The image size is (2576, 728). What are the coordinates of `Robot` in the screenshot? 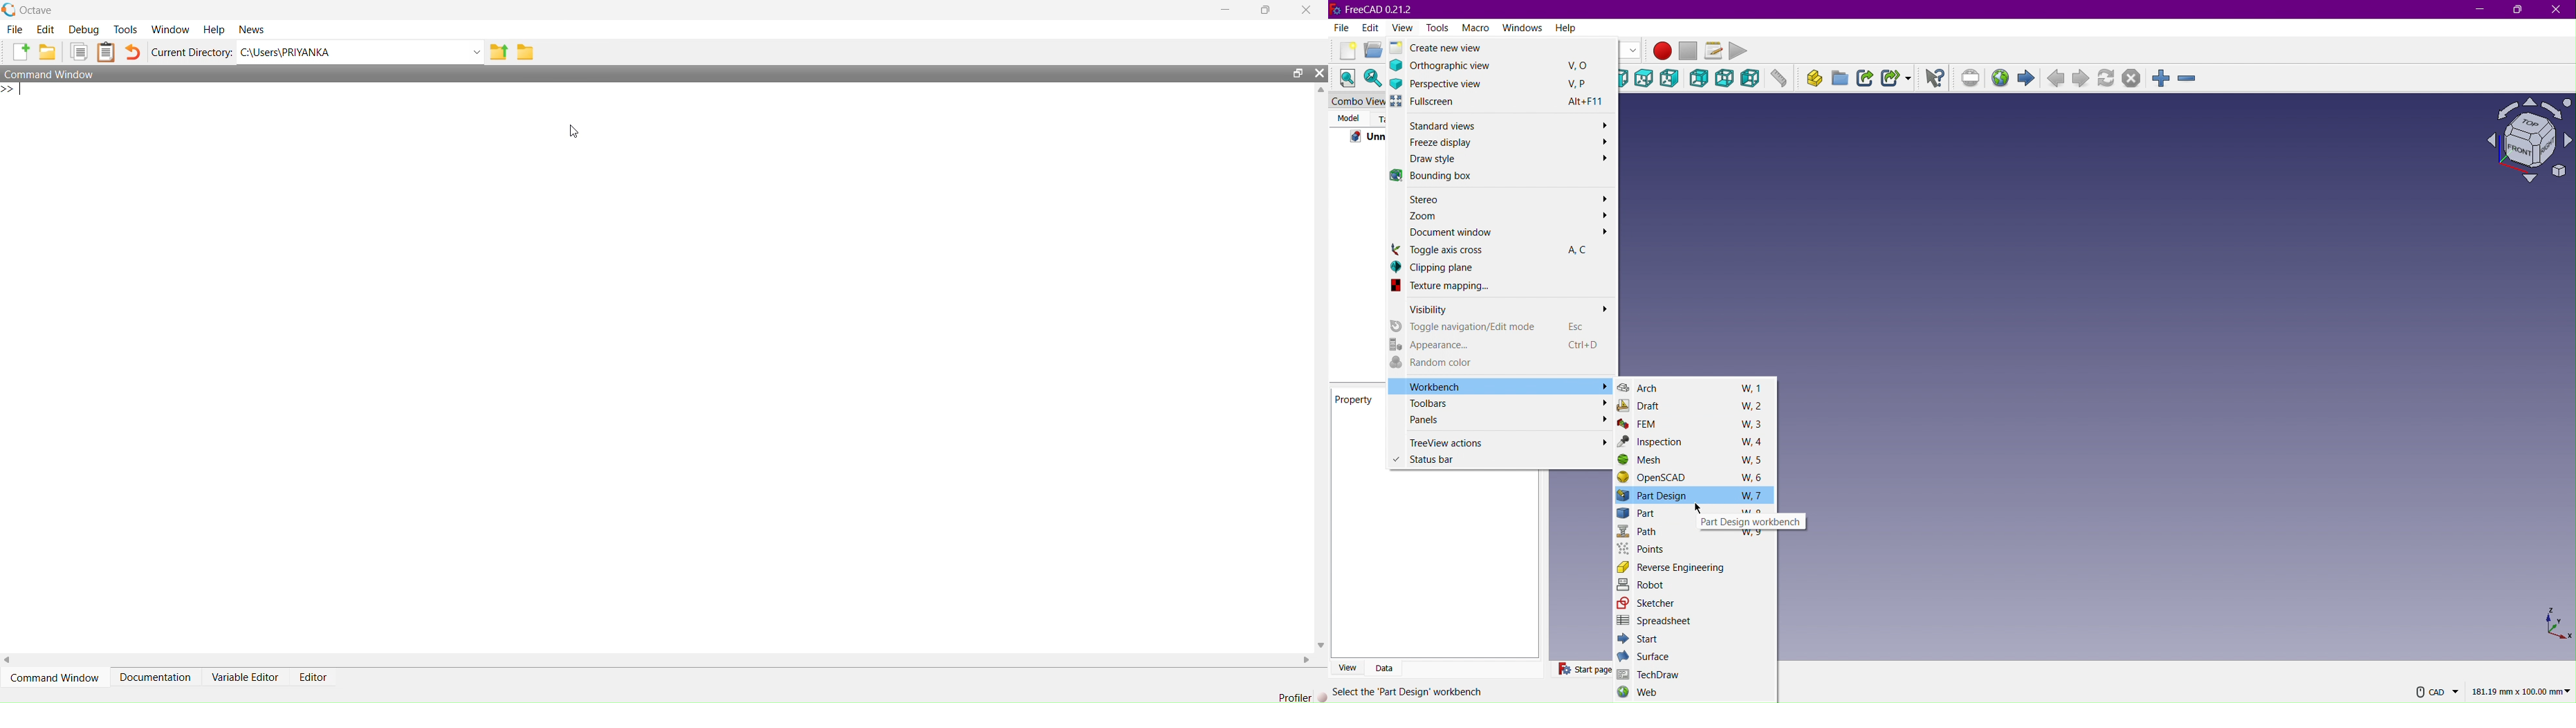 It's located at (1641, 586).